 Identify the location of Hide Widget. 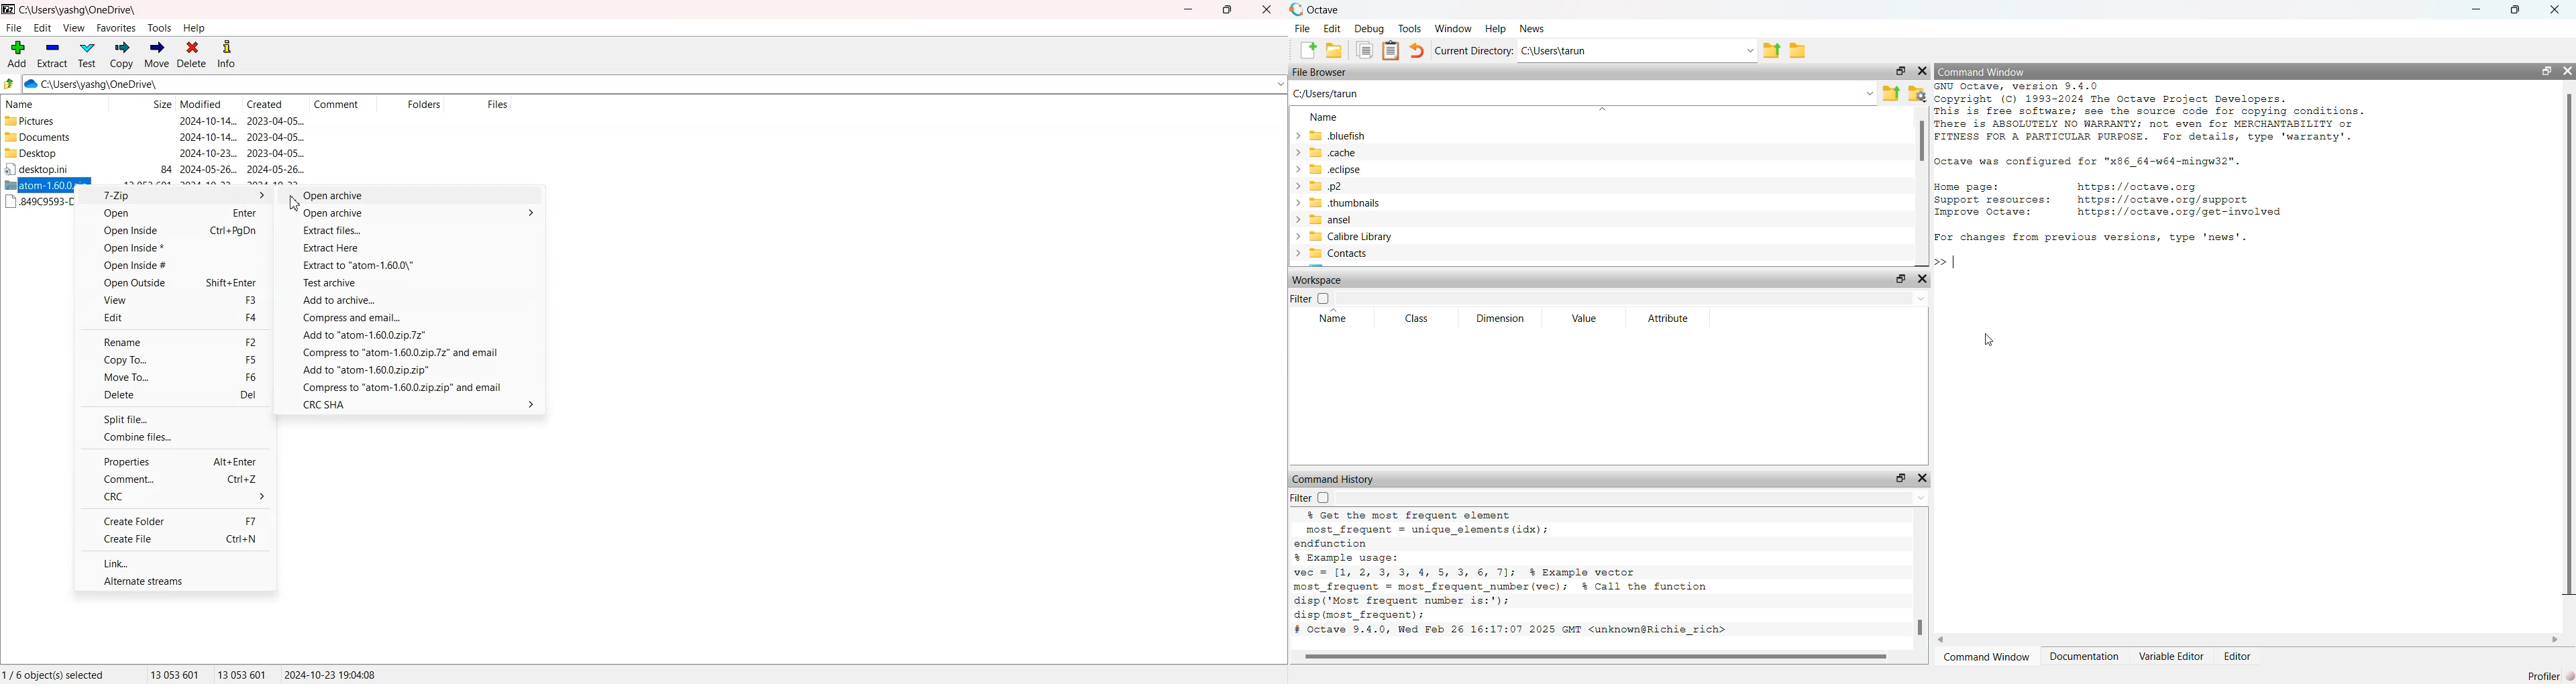
(1922, 279).